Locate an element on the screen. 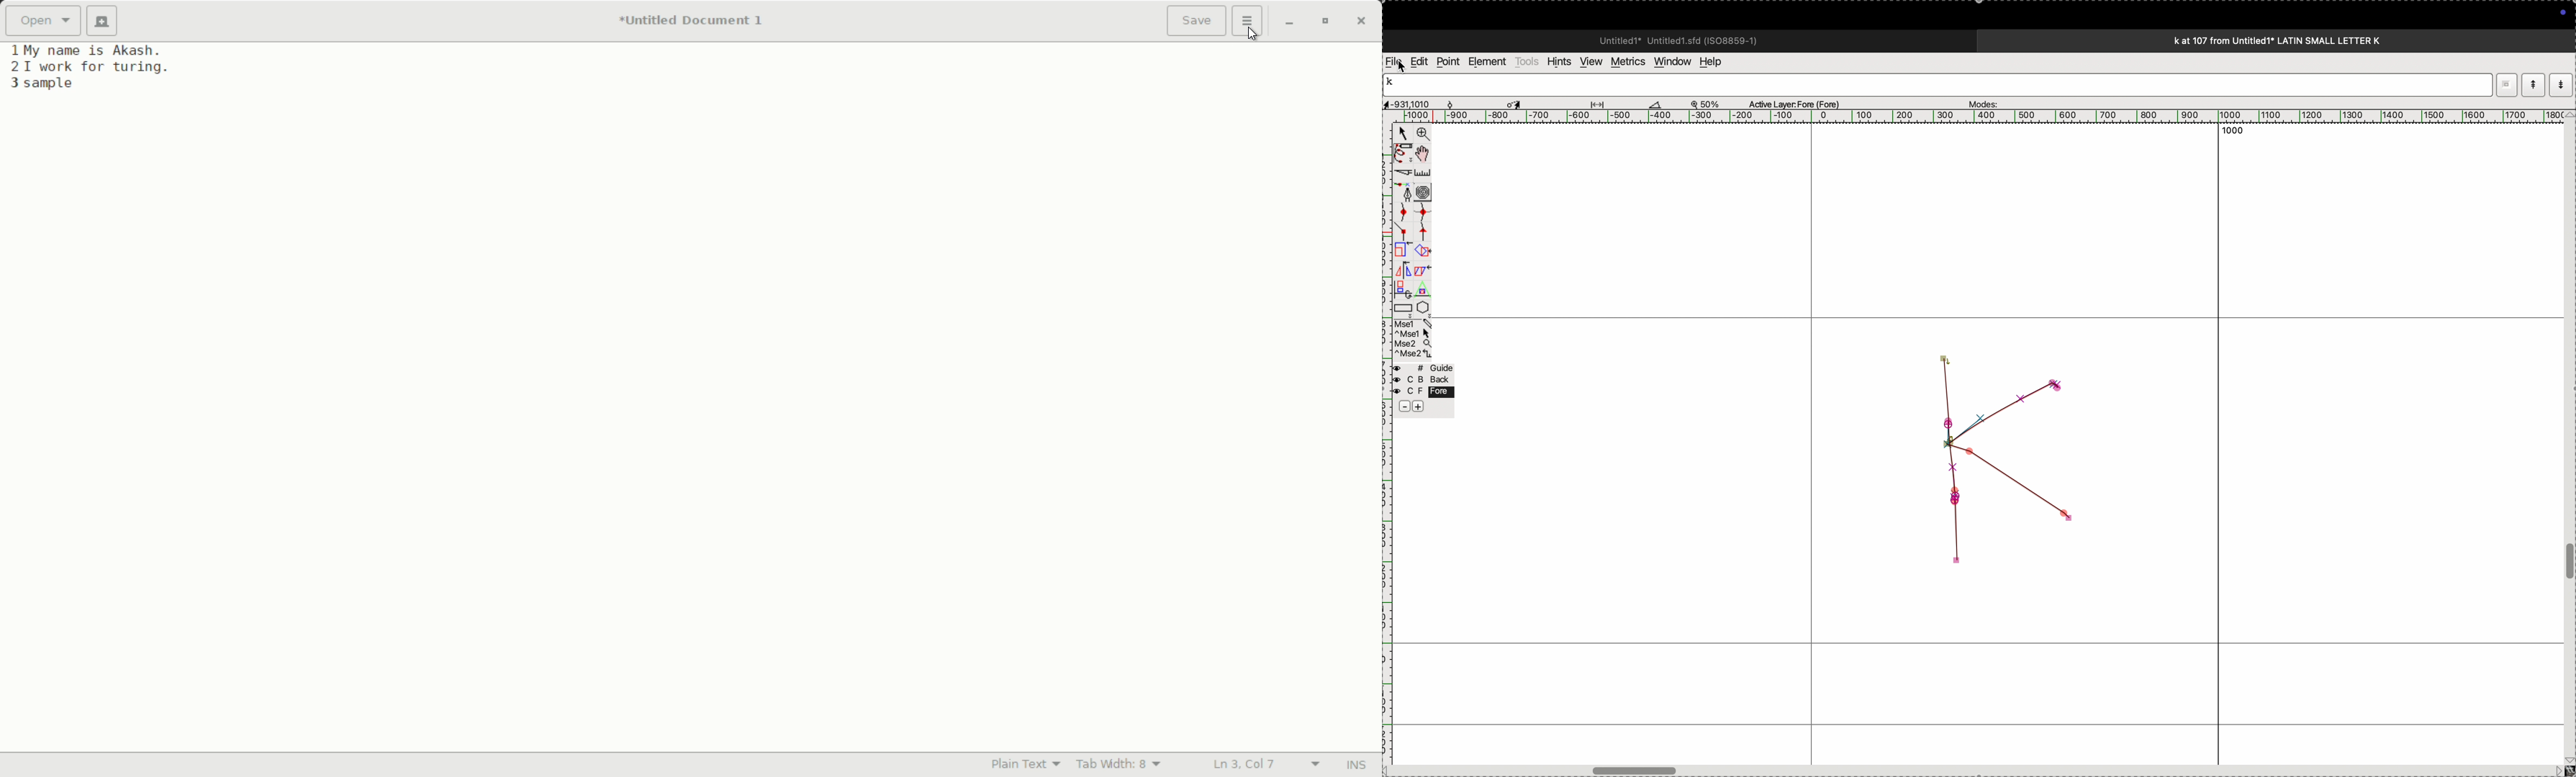 This screenshot has height=784, width=2576. Guide is located at coordinates (1423, 388).